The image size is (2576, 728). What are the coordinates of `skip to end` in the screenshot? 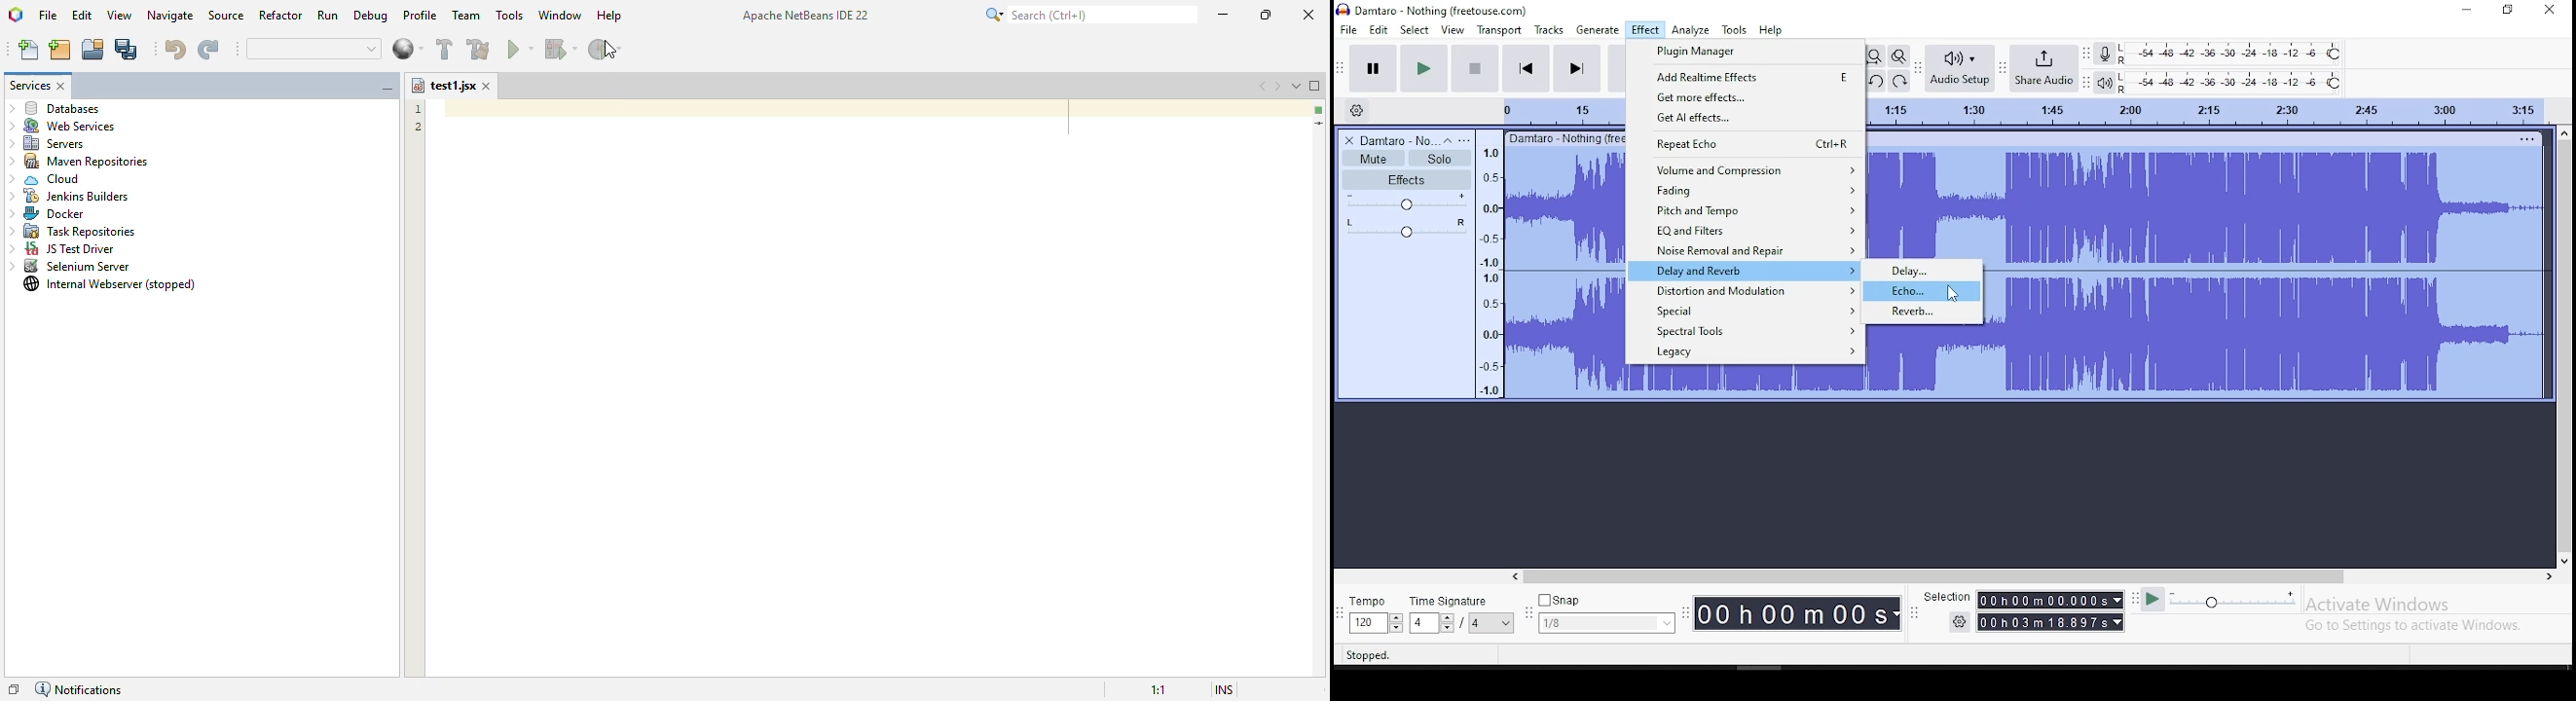 It's located at (1575, 68).